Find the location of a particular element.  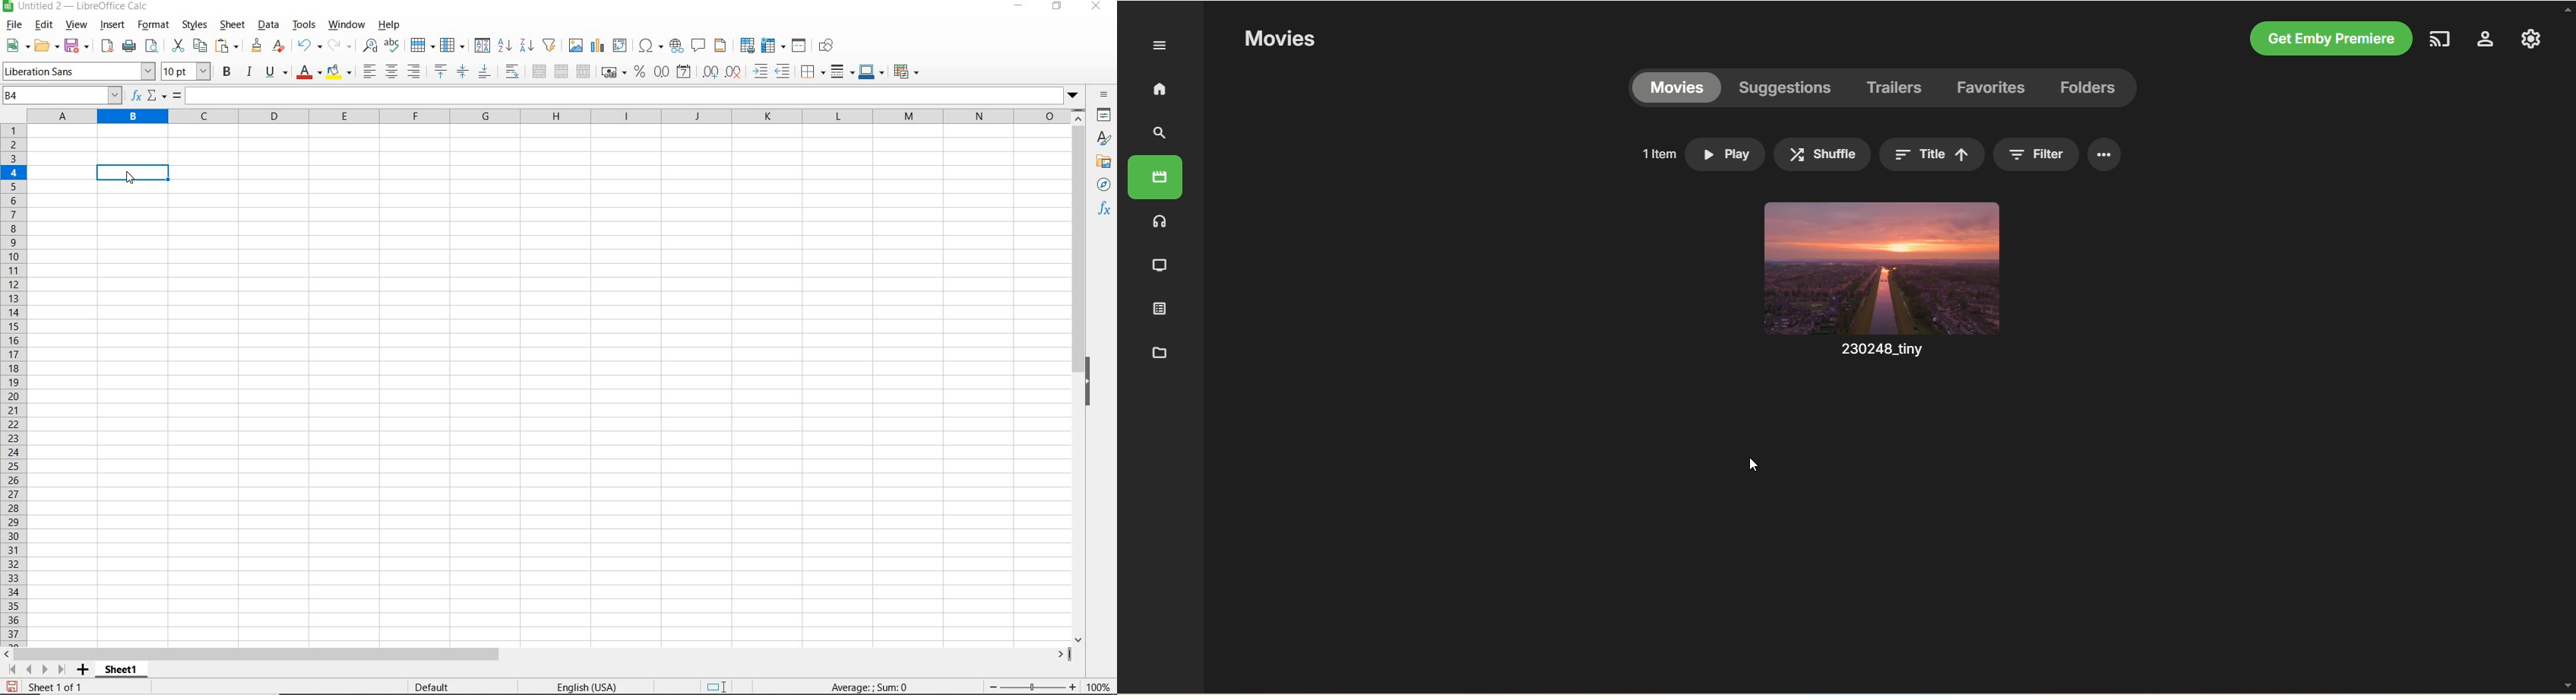

border color is located at coordinates (872, 73).